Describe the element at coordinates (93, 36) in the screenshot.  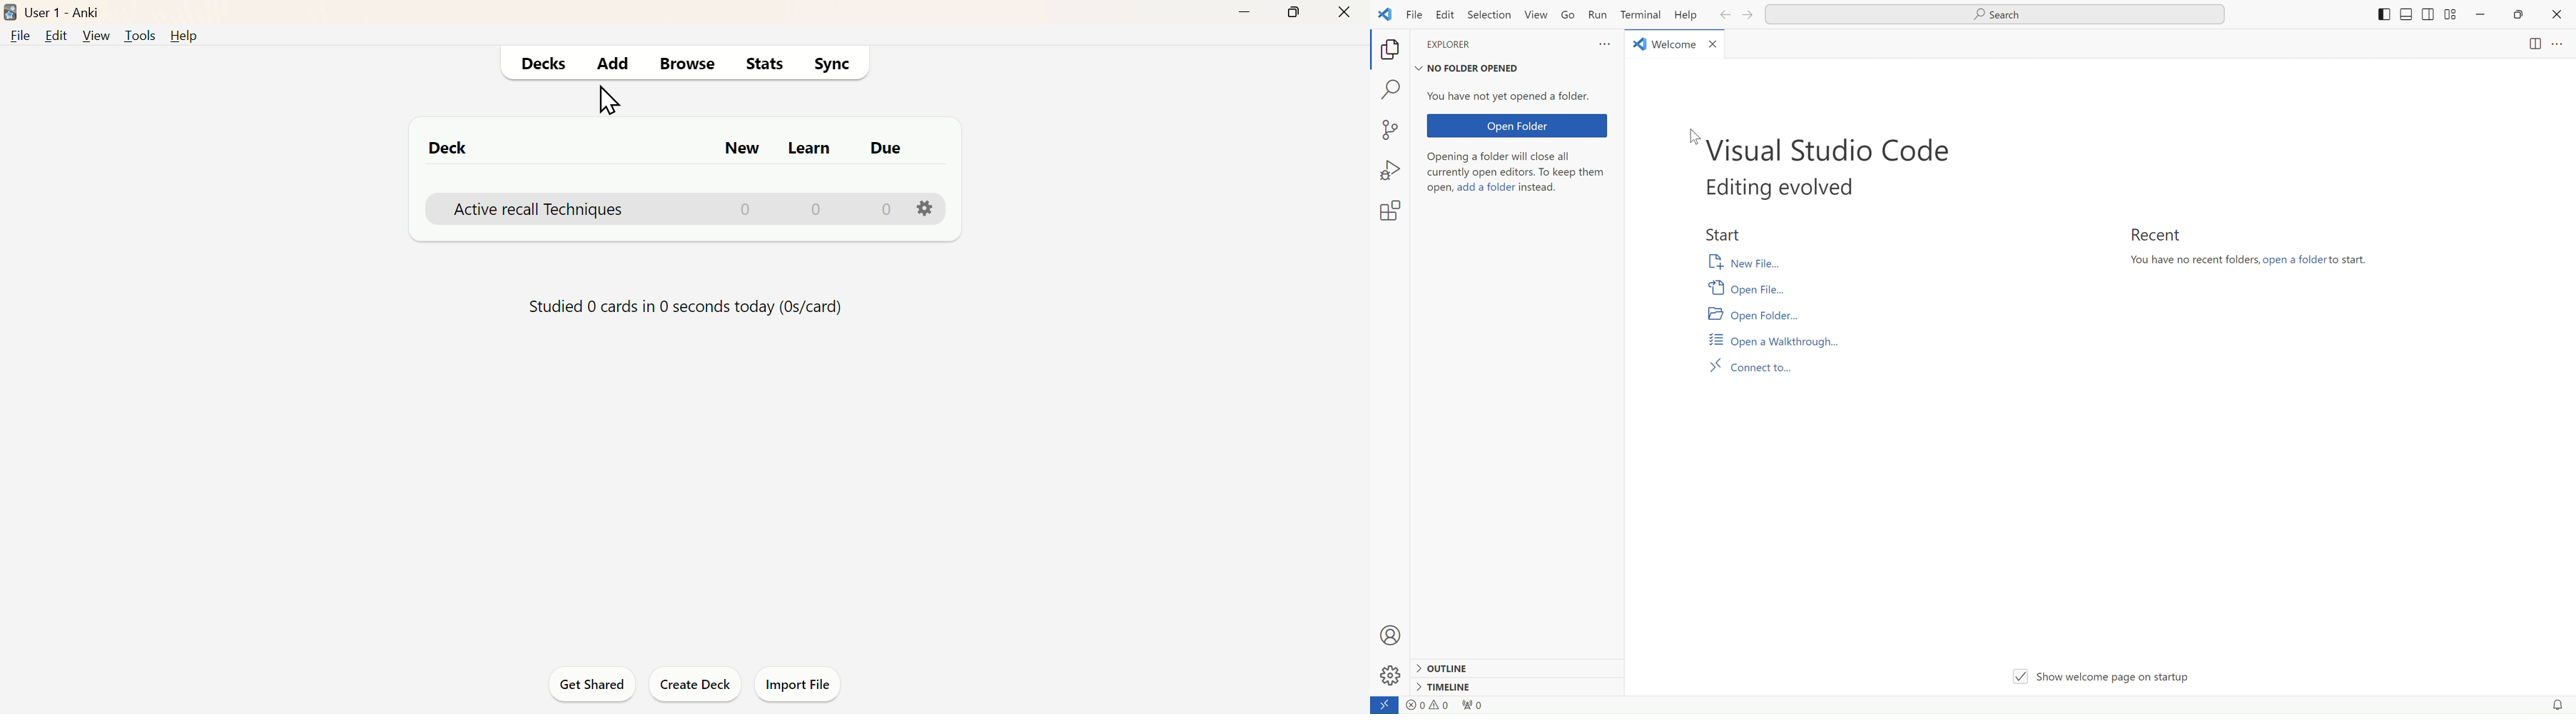
I see `View` at that location.